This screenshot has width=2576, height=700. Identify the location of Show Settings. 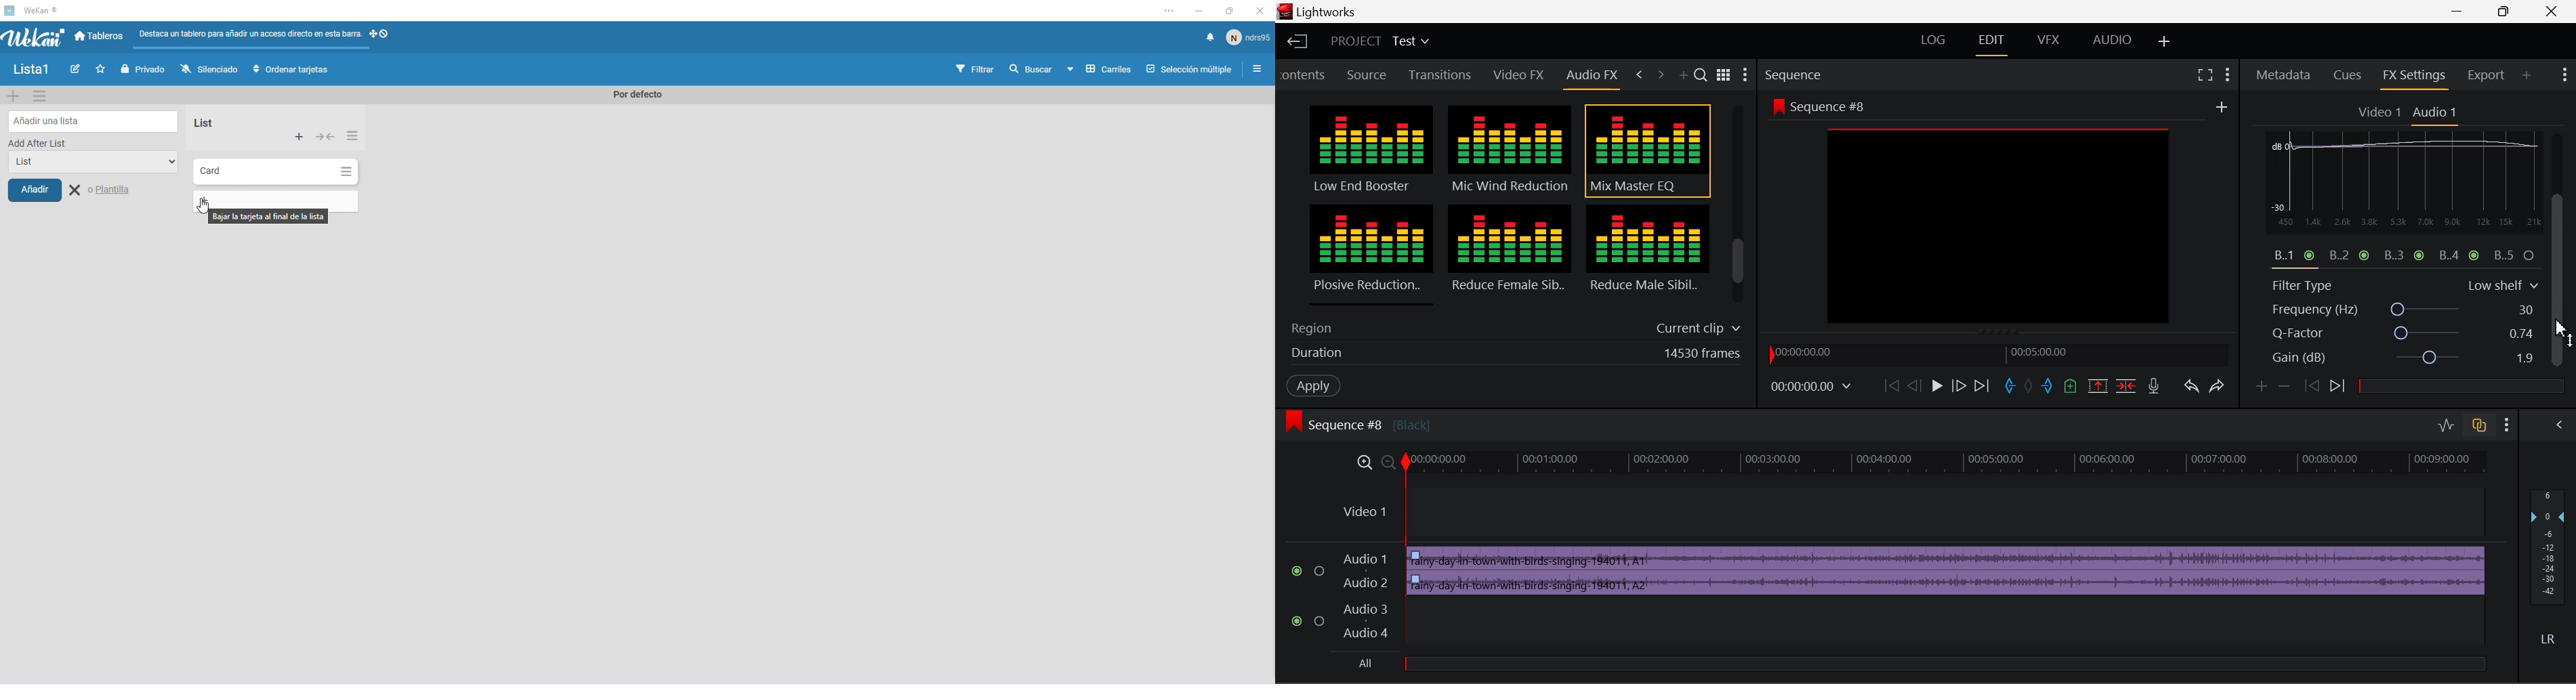
(2510, 425).